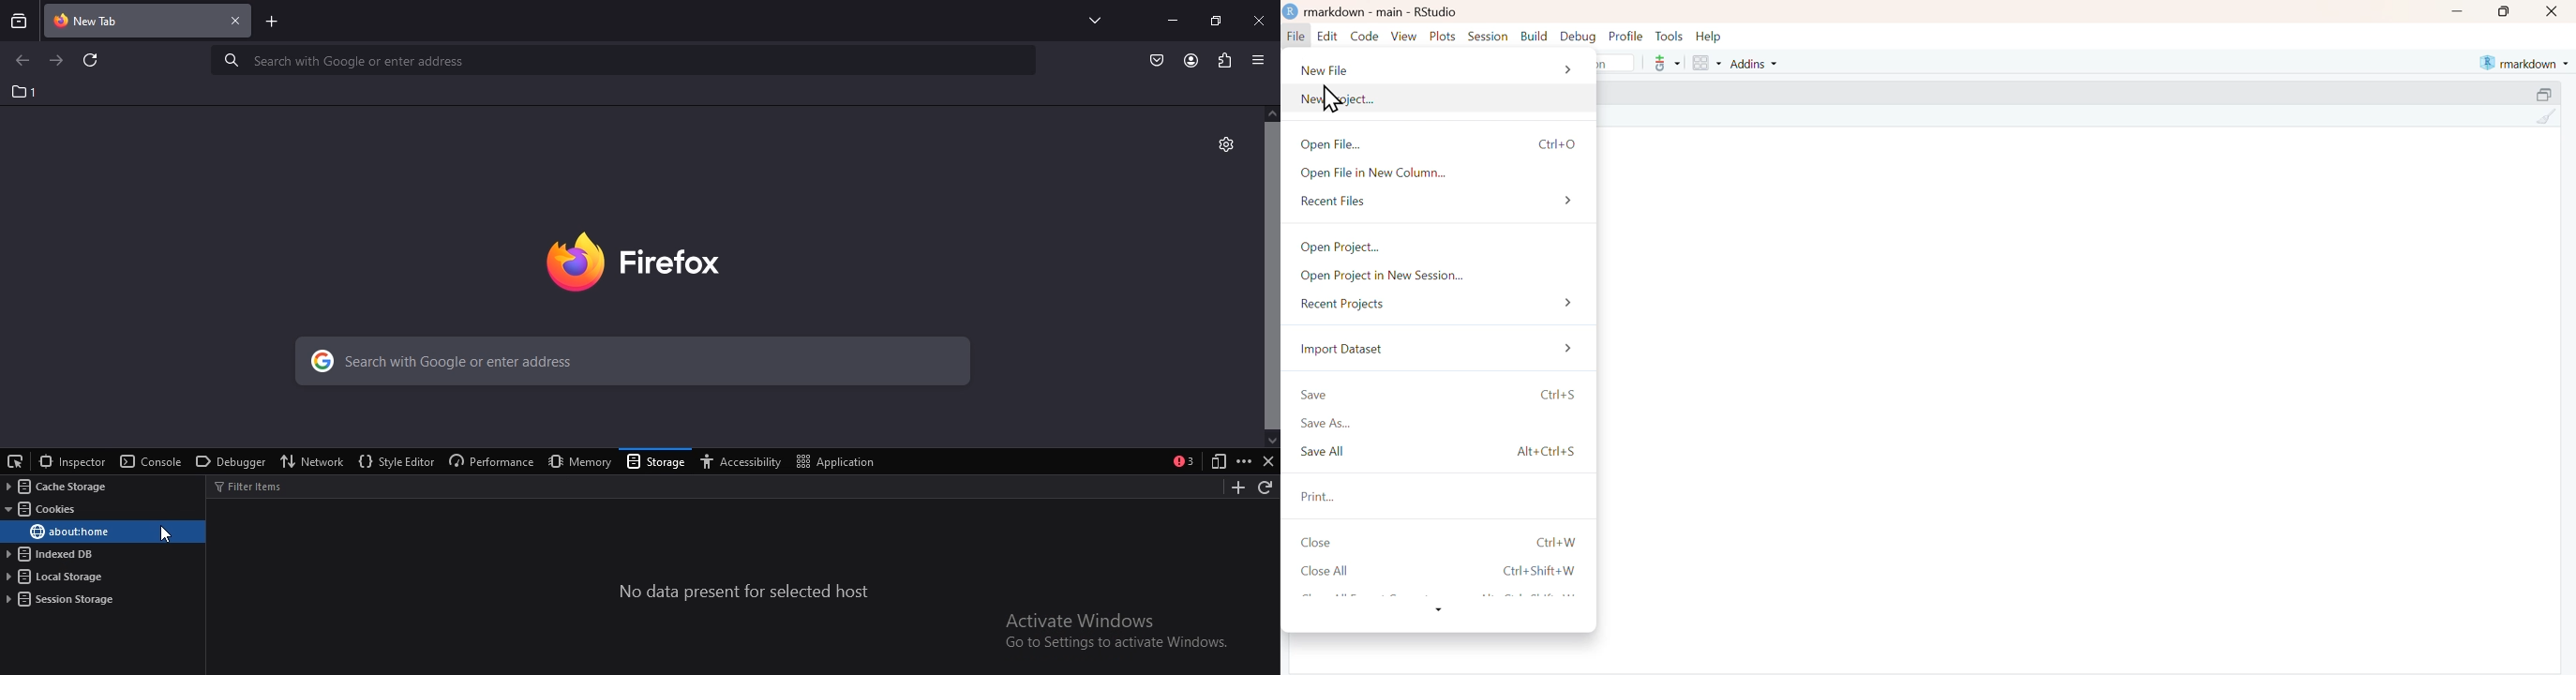  I want to click on save all, so click(1443, 454).